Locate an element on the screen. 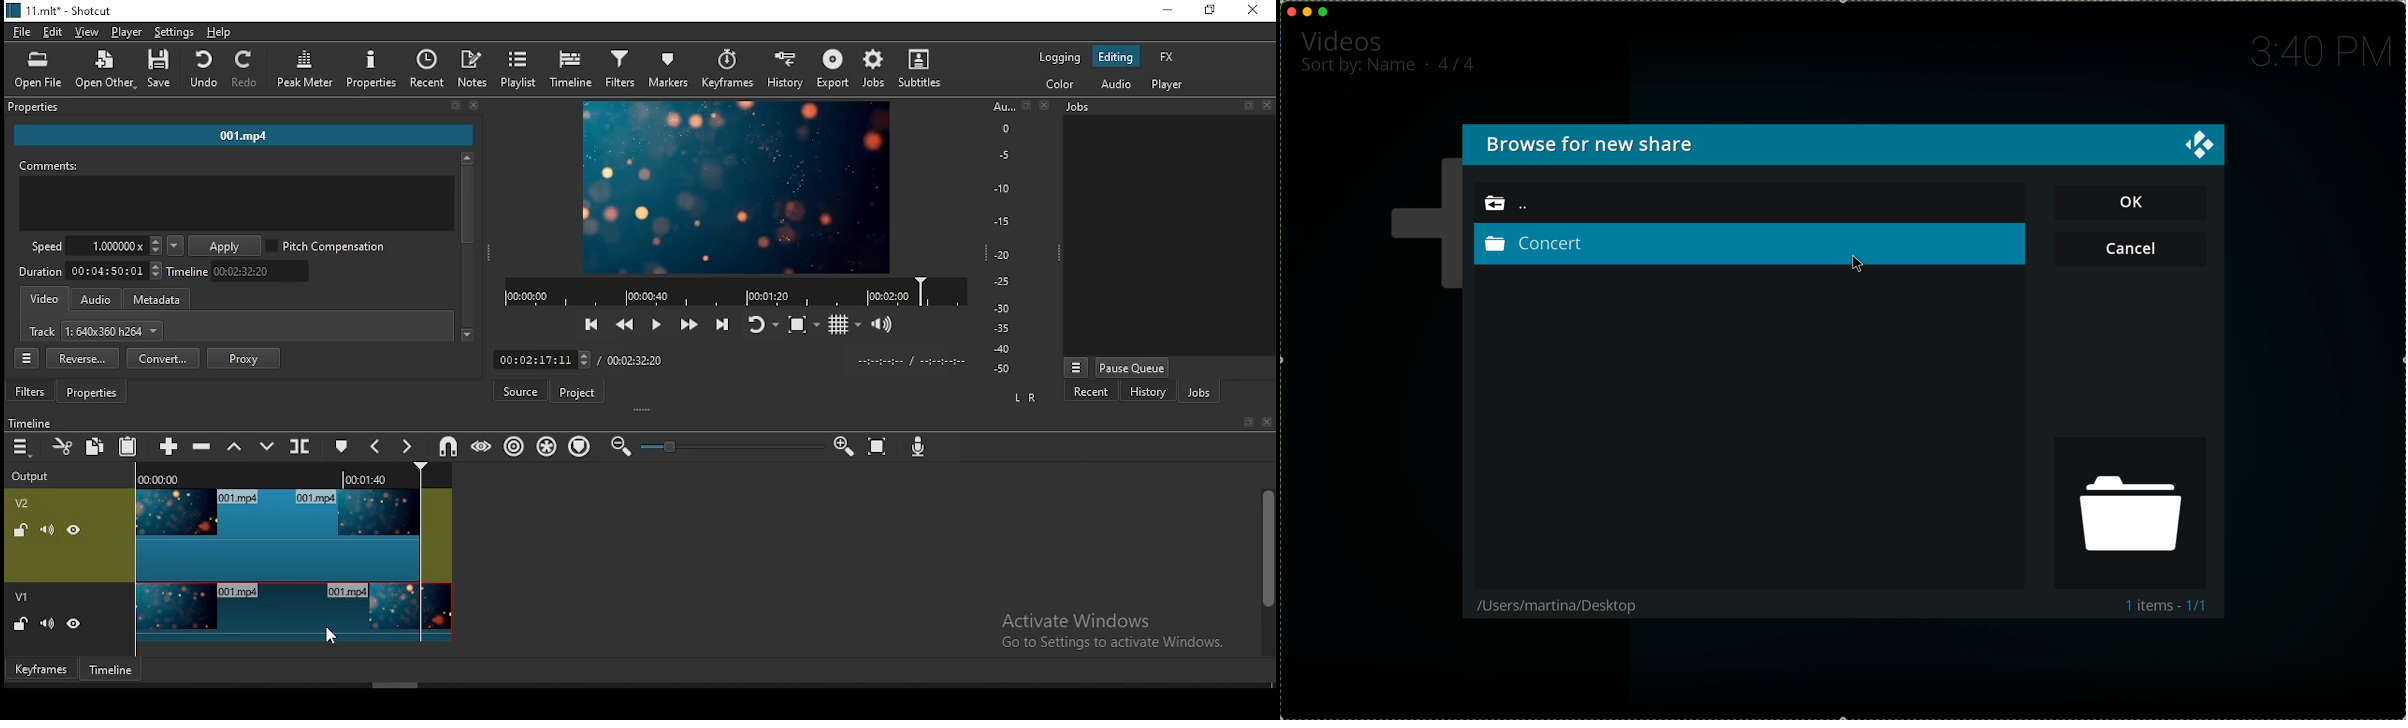  ok is located at coordinates (2136, 202).